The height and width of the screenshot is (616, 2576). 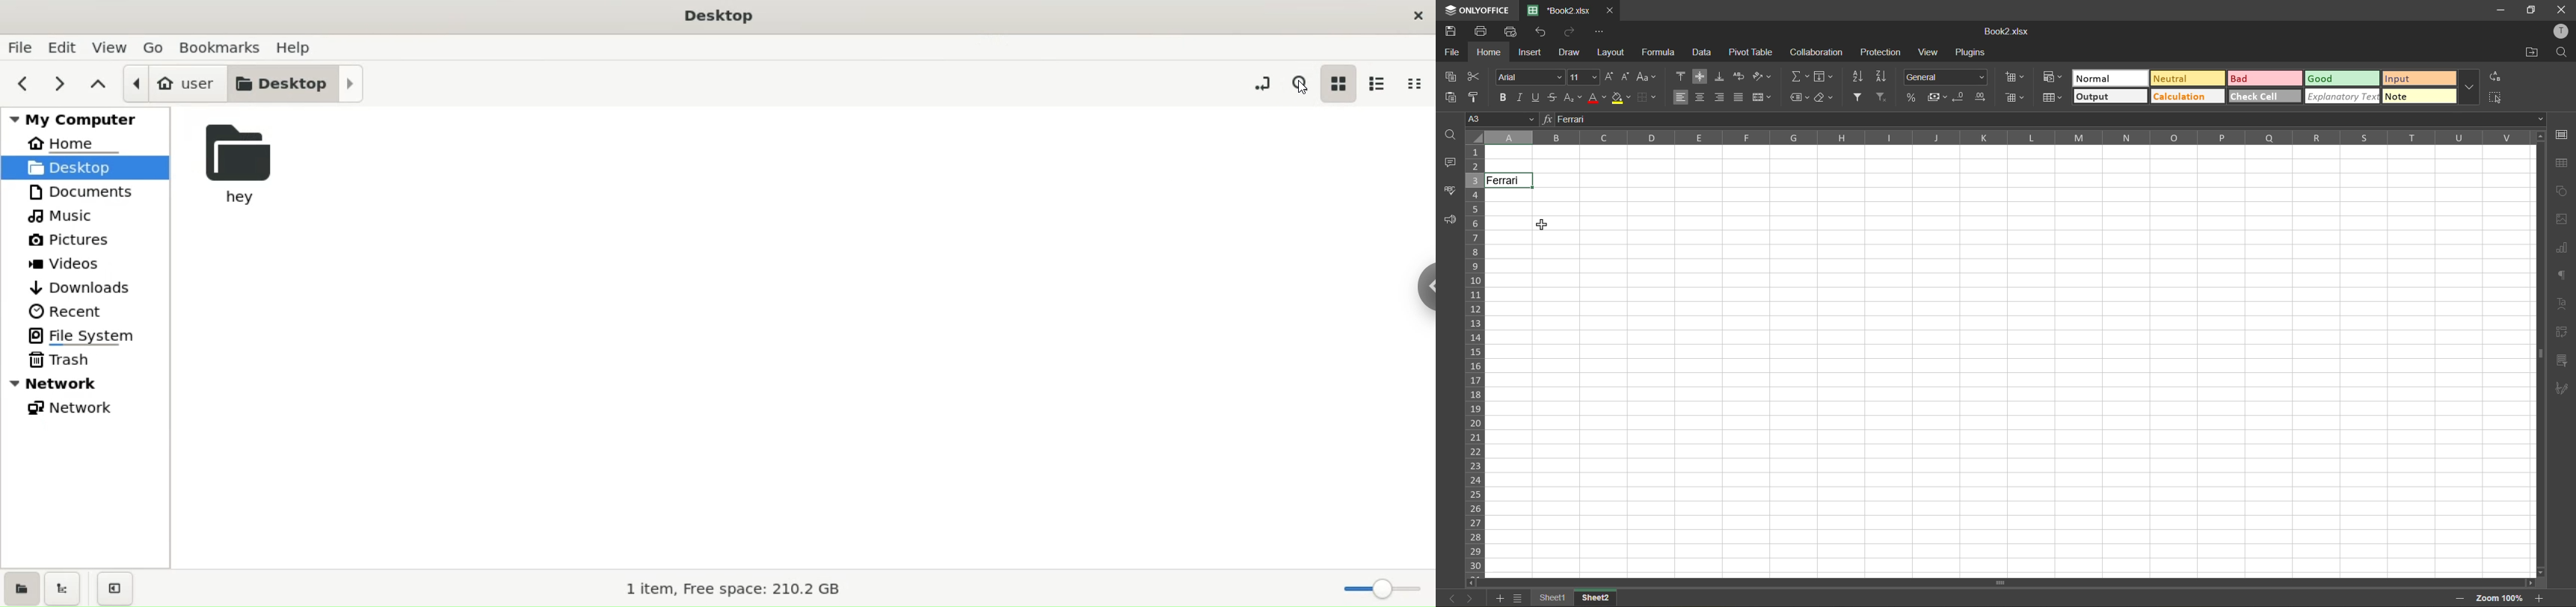 What do you see at coordinates (2499, 600) in the screenshot?
I see `zoom factor` at bounding box center [2499, 600].